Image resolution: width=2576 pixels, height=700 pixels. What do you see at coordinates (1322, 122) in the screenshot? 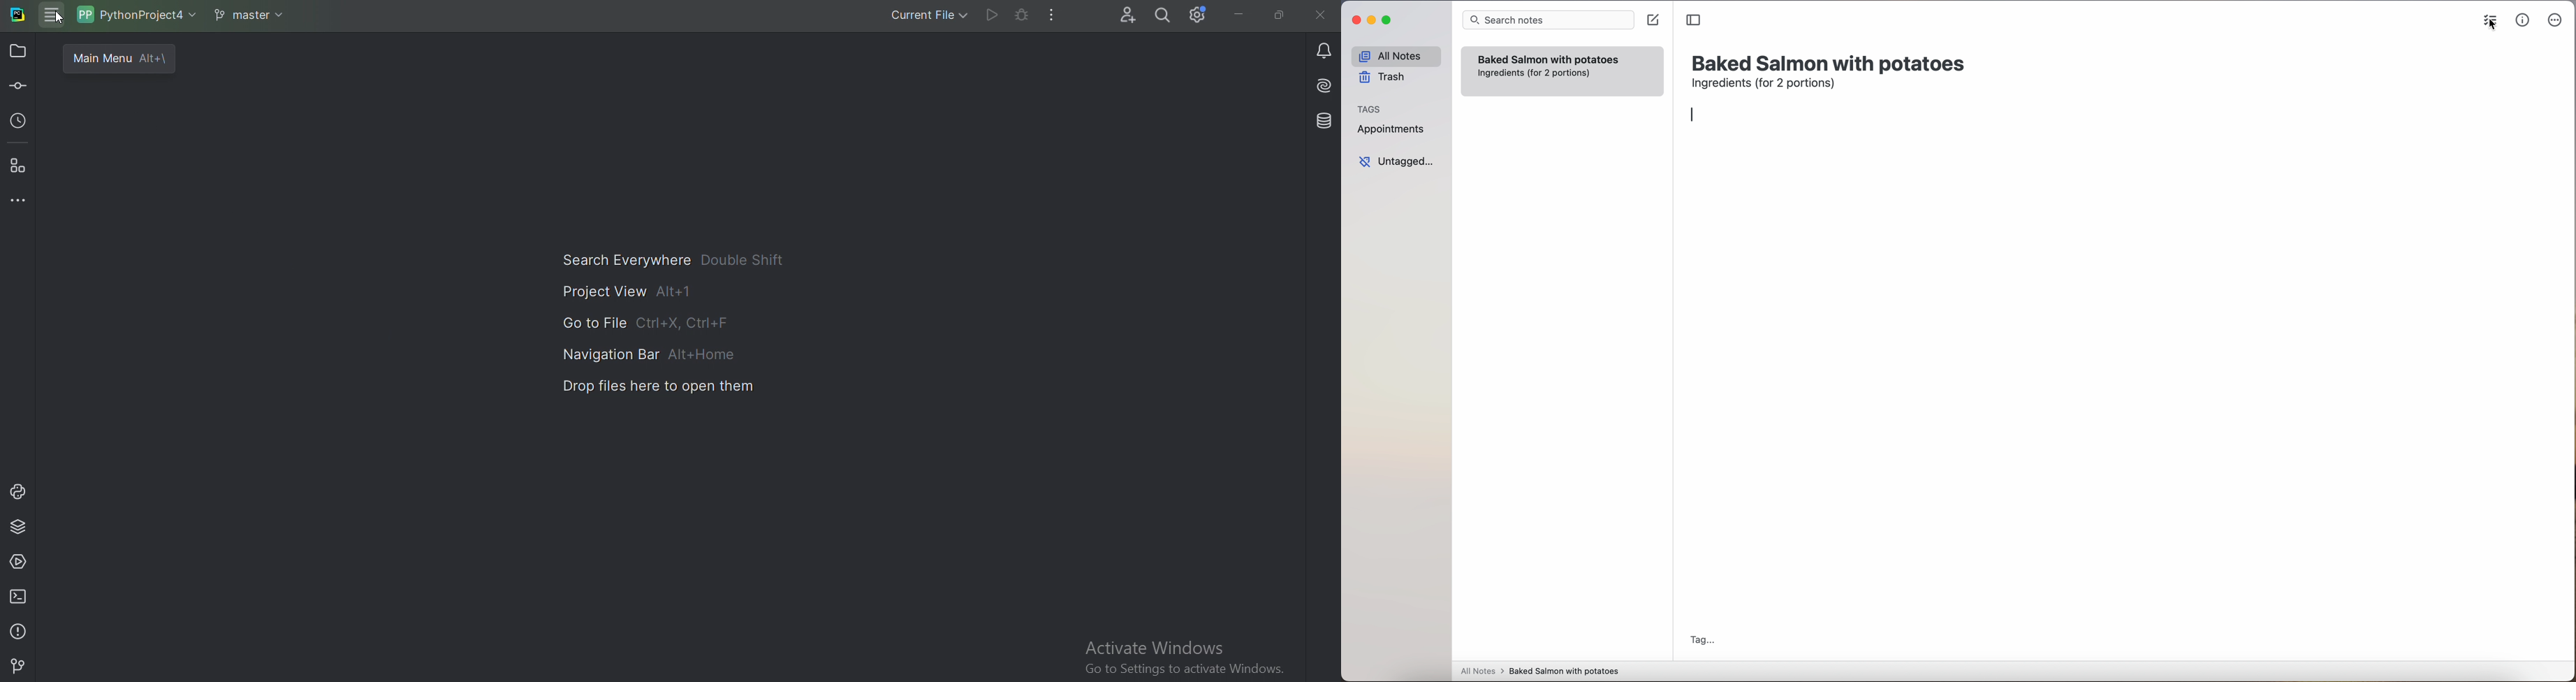
I see `Database` at bounding box center [1322, 122].